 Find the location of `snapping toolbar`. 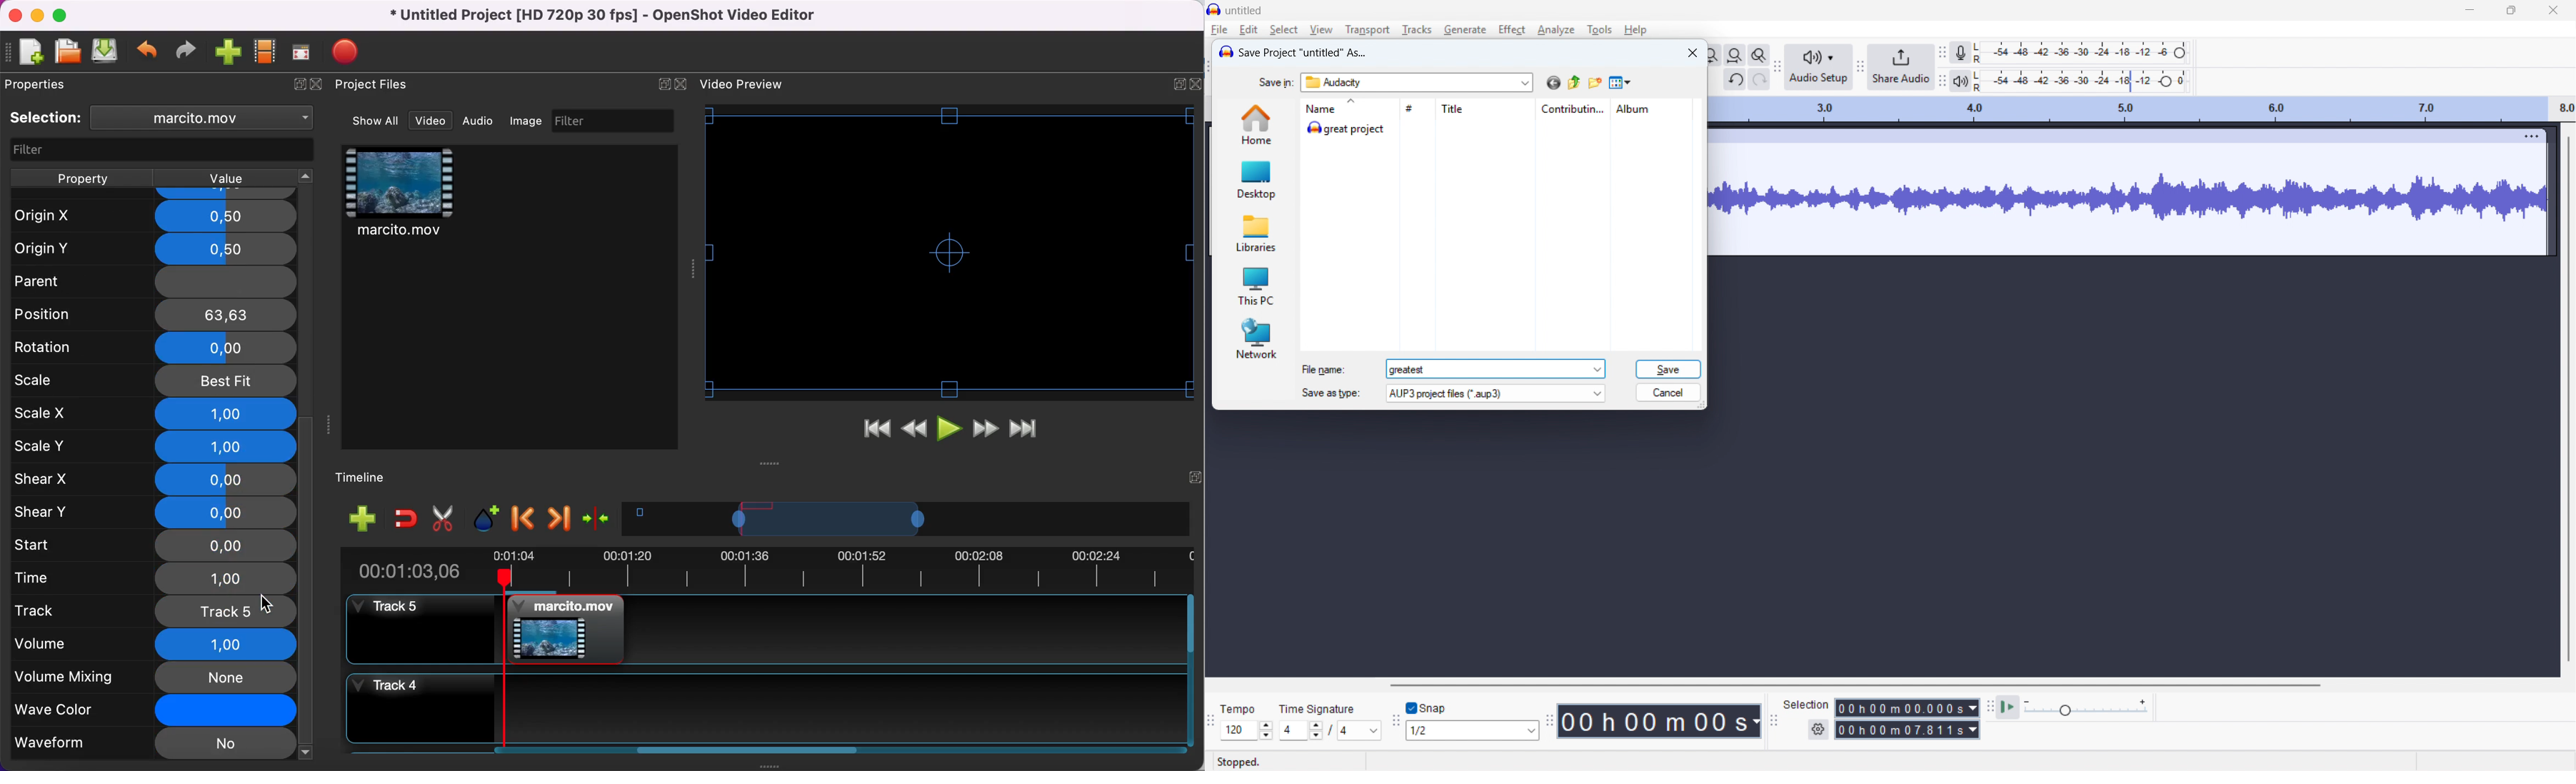

snapping toolbar is located at coordinates (1395, 722).